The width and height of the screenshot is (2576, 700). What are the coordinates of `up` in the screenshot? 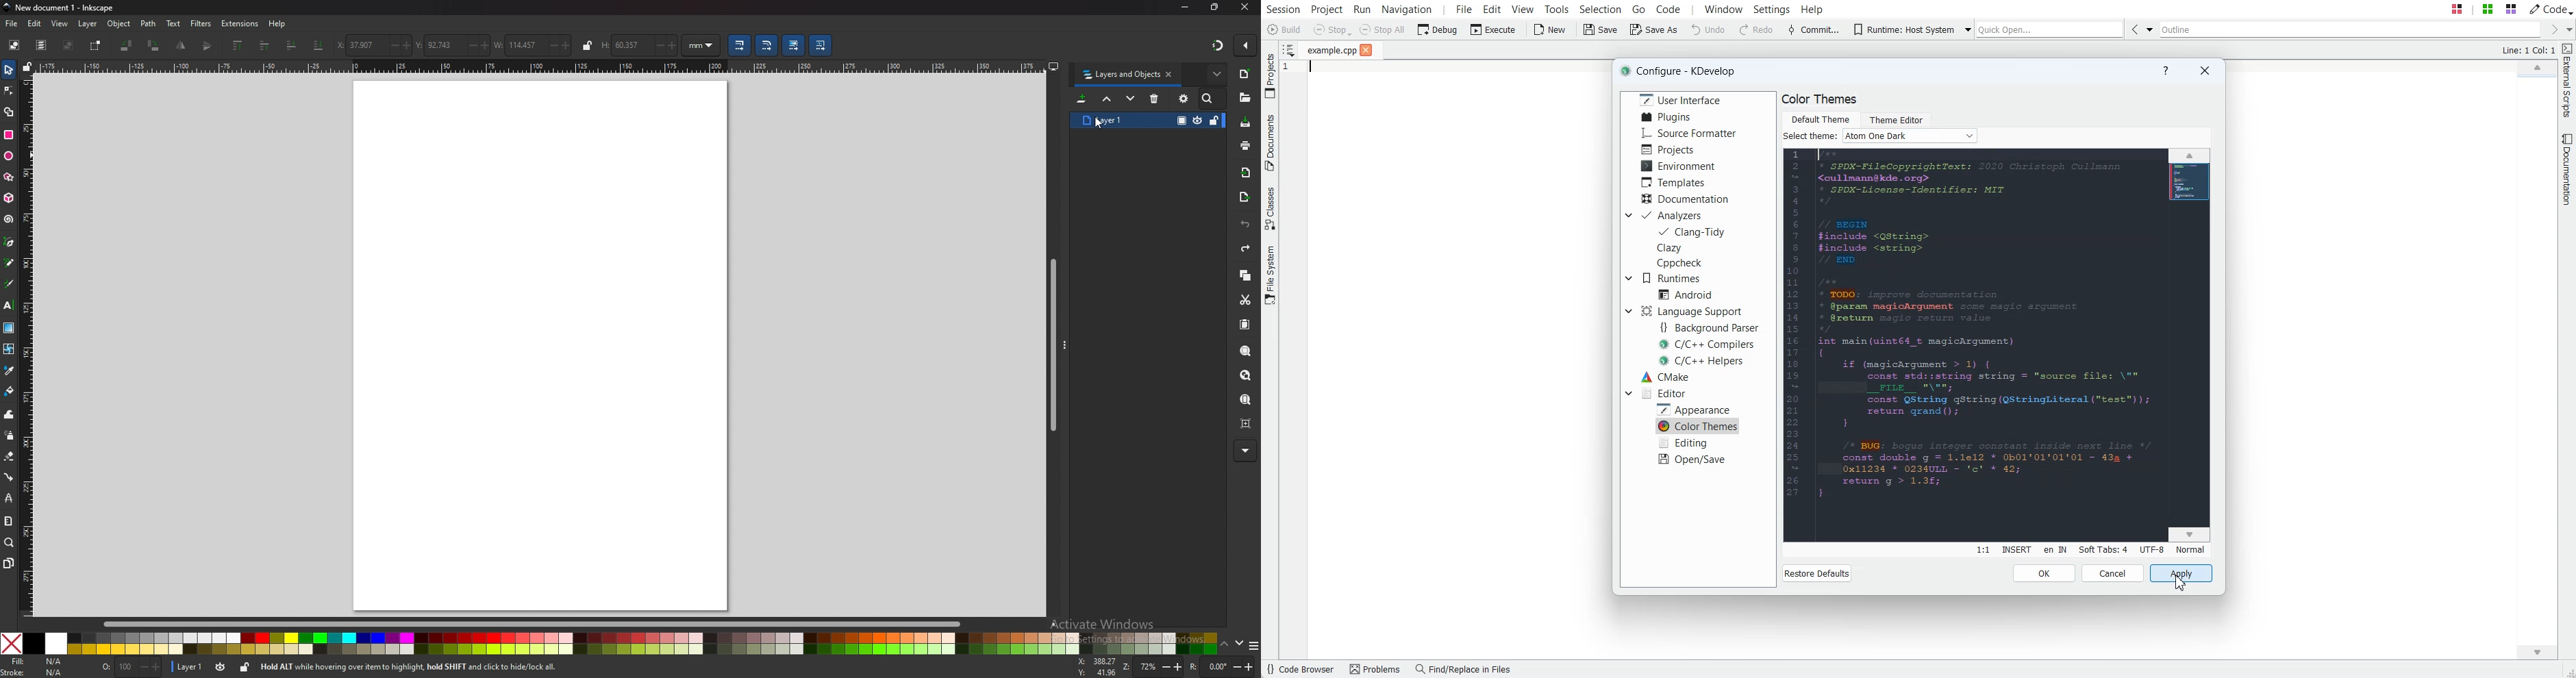 It's located at (1225, 644).